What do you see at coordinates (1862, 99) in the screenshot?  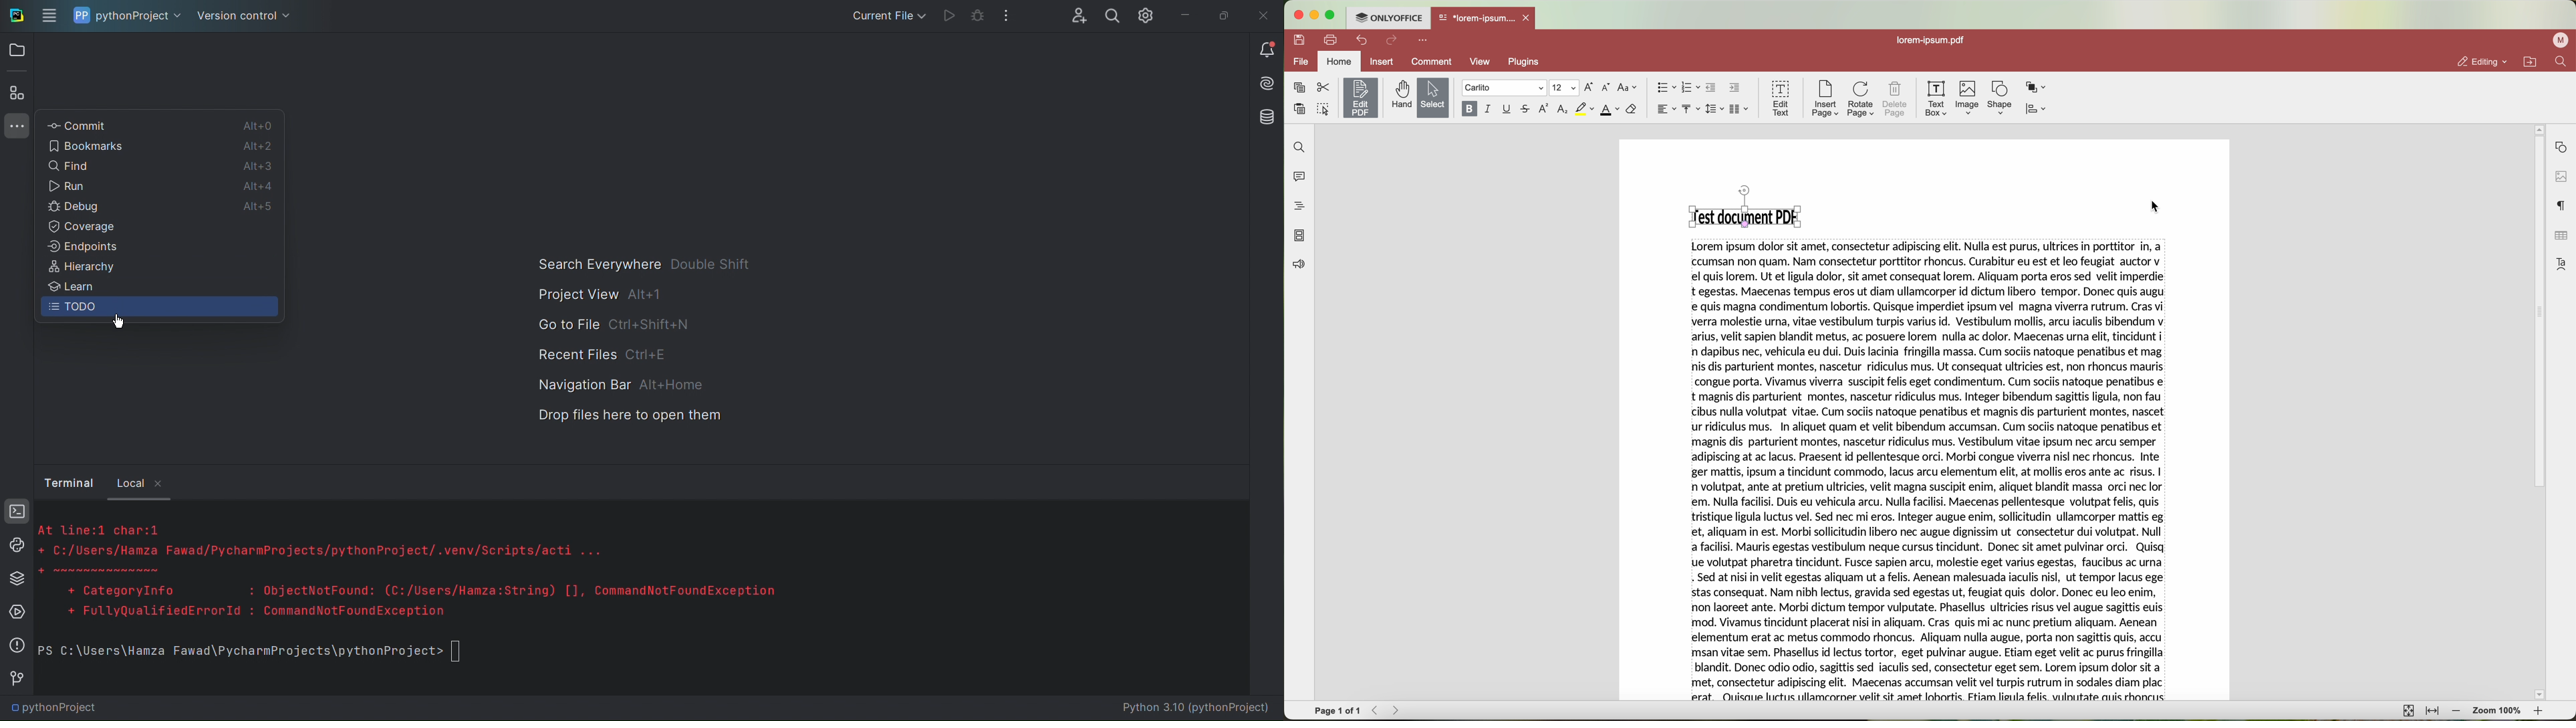 I see `rotate page` at bounding box center [1862, 99].